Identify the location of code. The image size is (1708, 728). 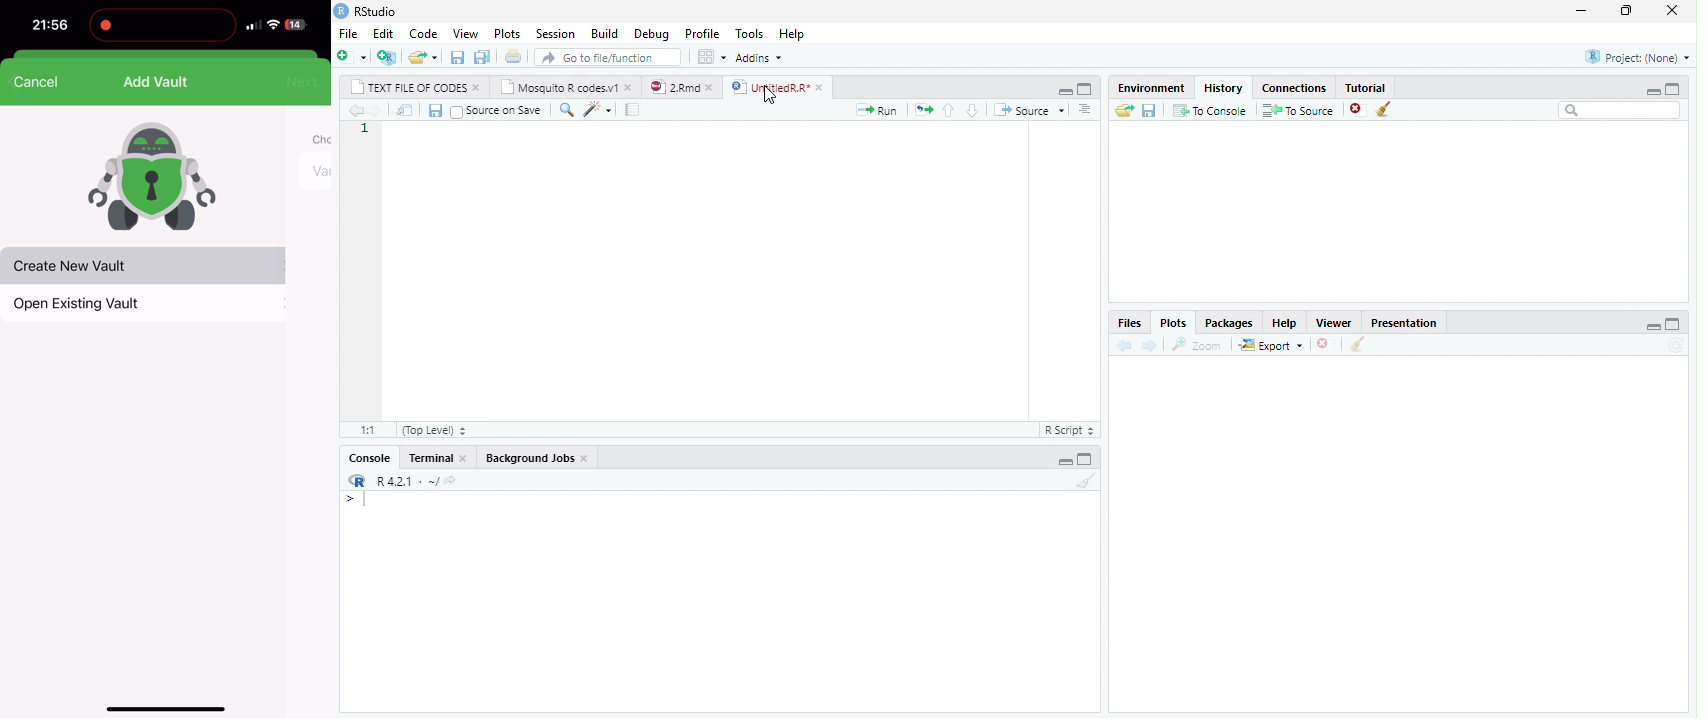
(420, 32).